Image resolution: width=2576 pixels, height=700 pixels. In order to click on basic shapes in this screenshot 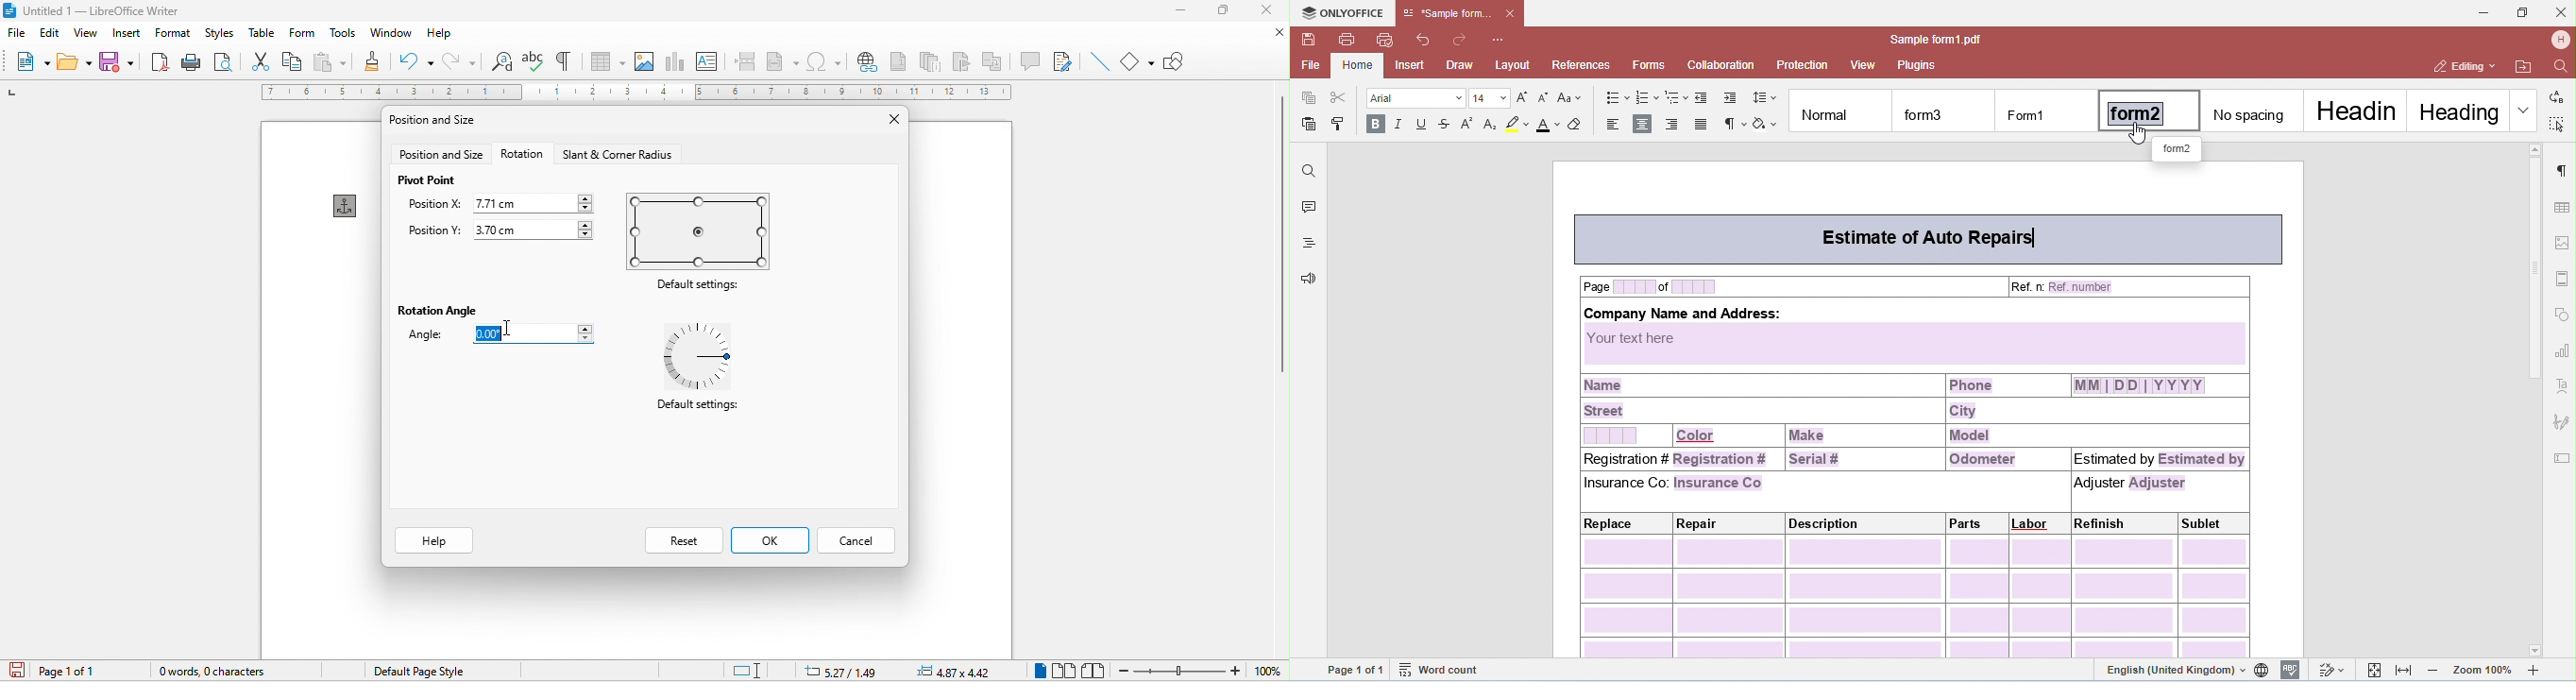, I will do `click(1139, 60)`.